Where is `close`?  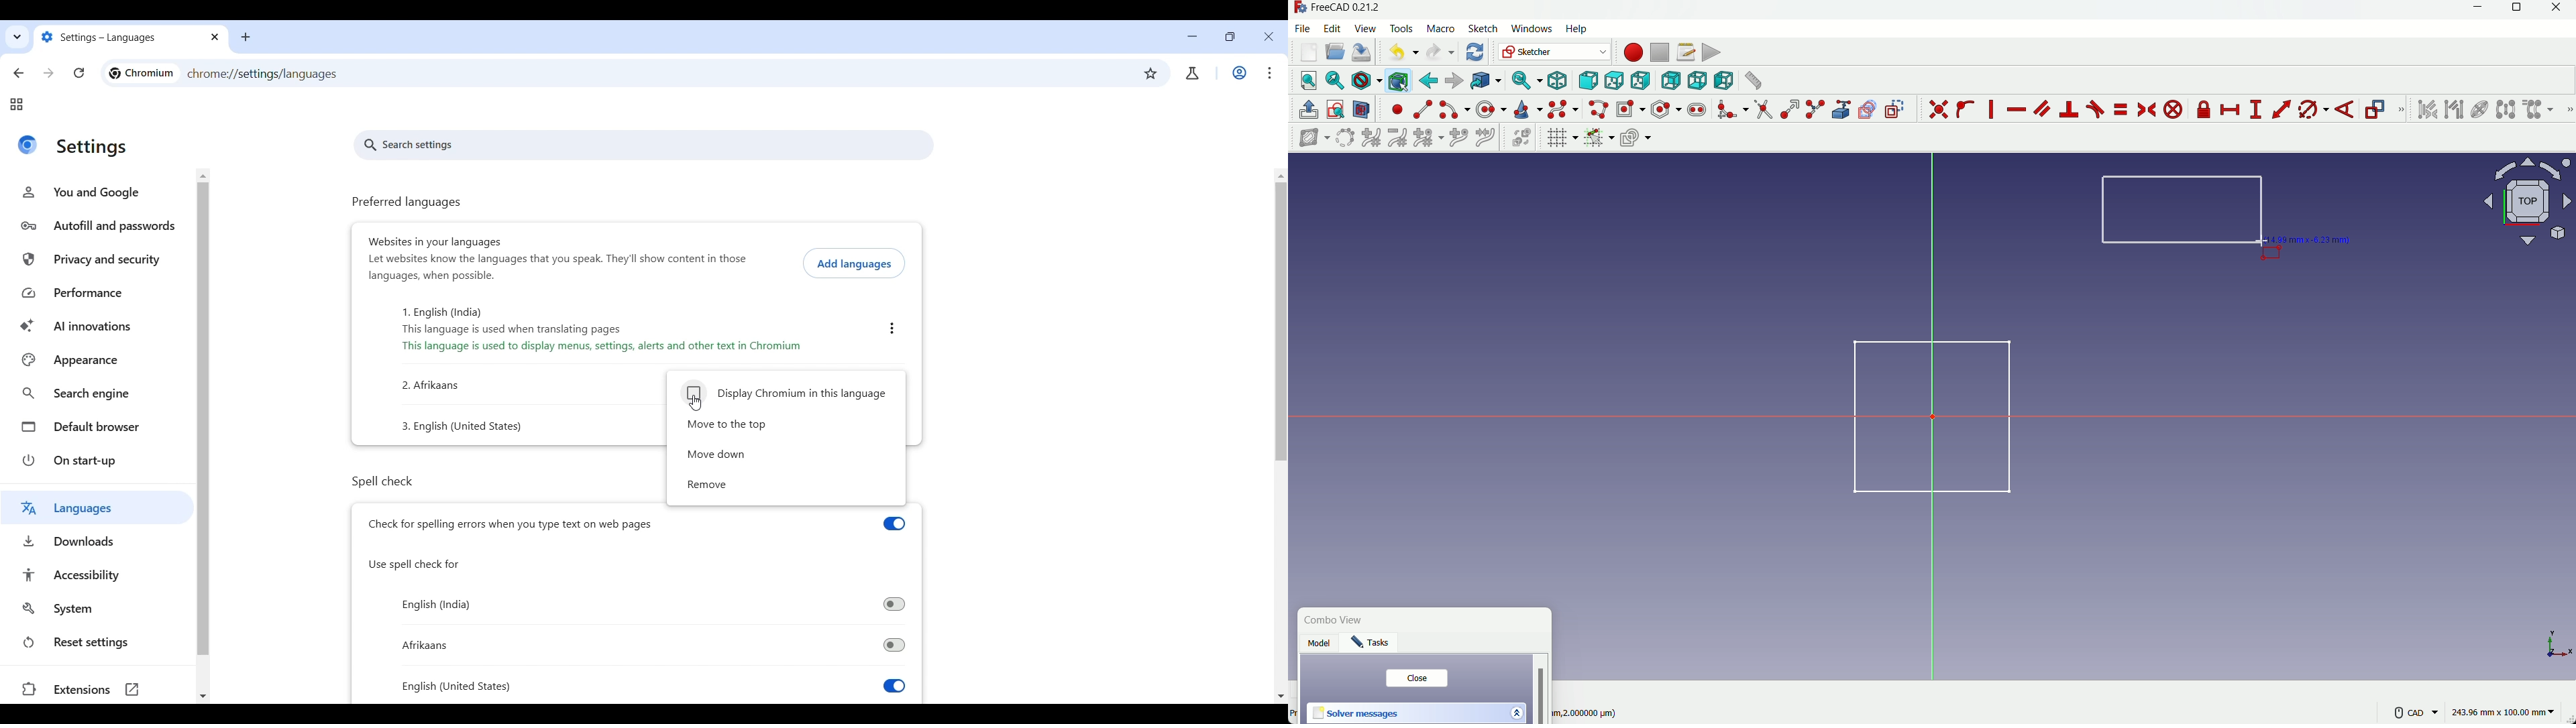
close is located at coordinates (1416, 678).